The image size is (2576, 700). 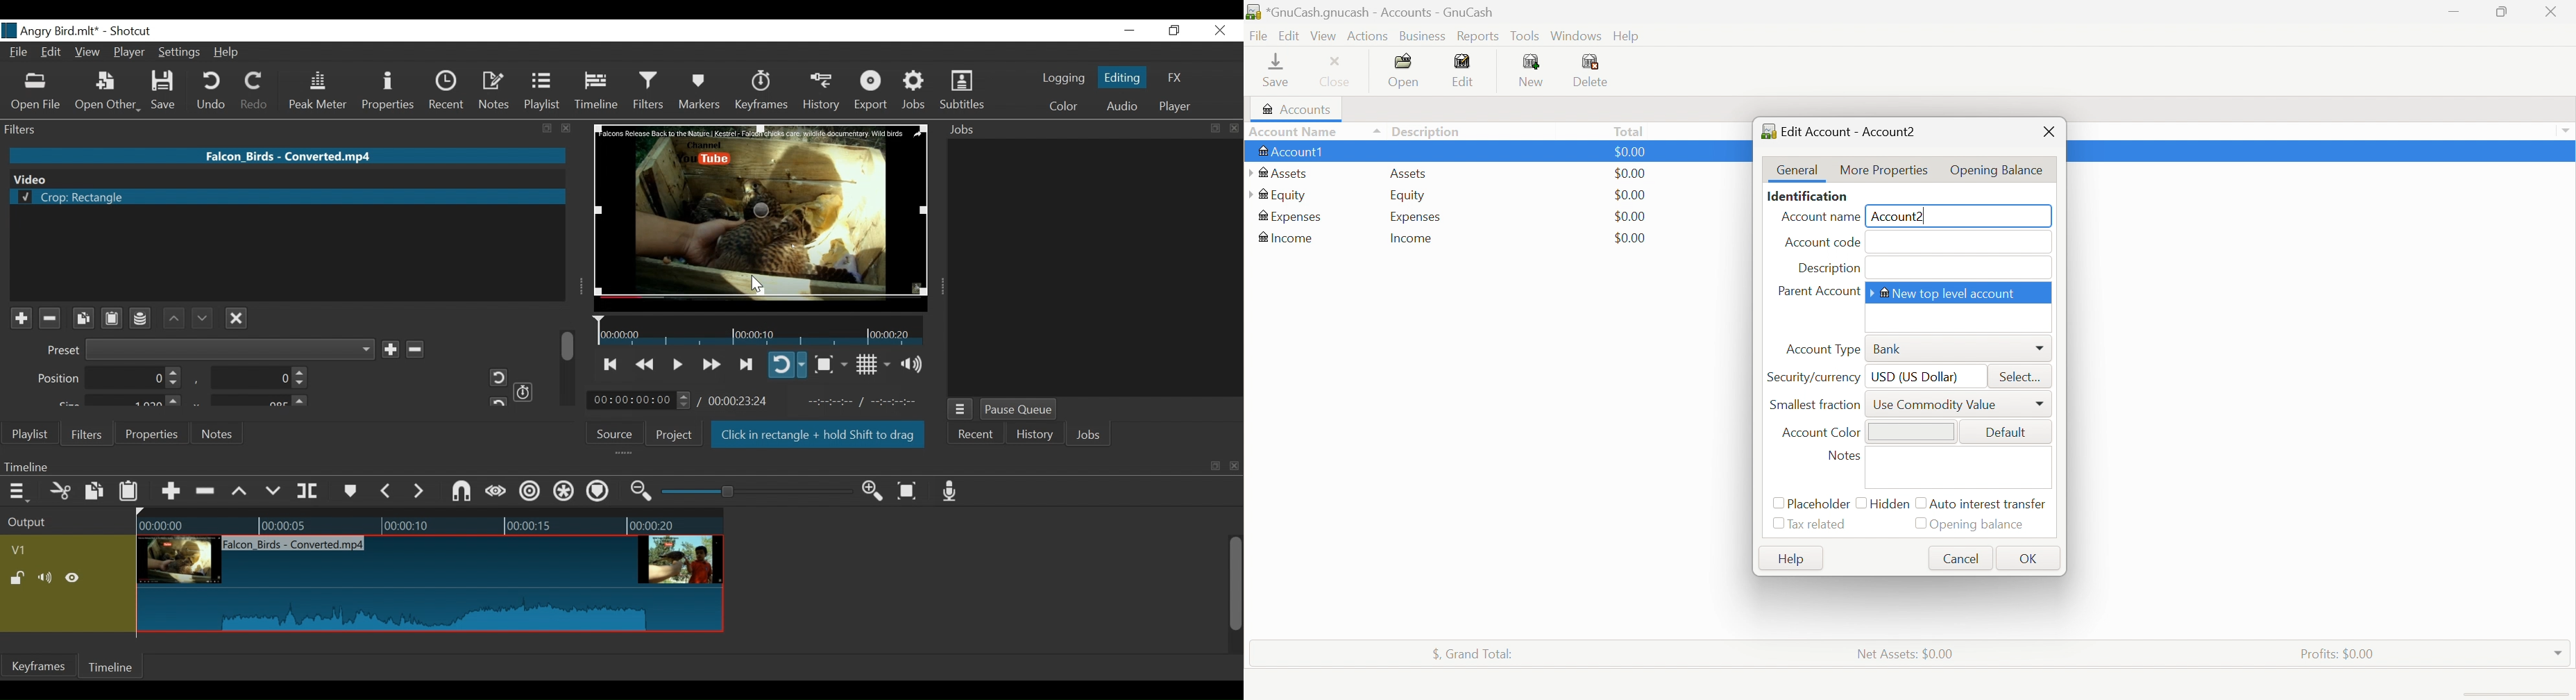 What do you see at coordinates (231, 52) in the screenshot?
I see `Help` at bounding box center [231, 52].